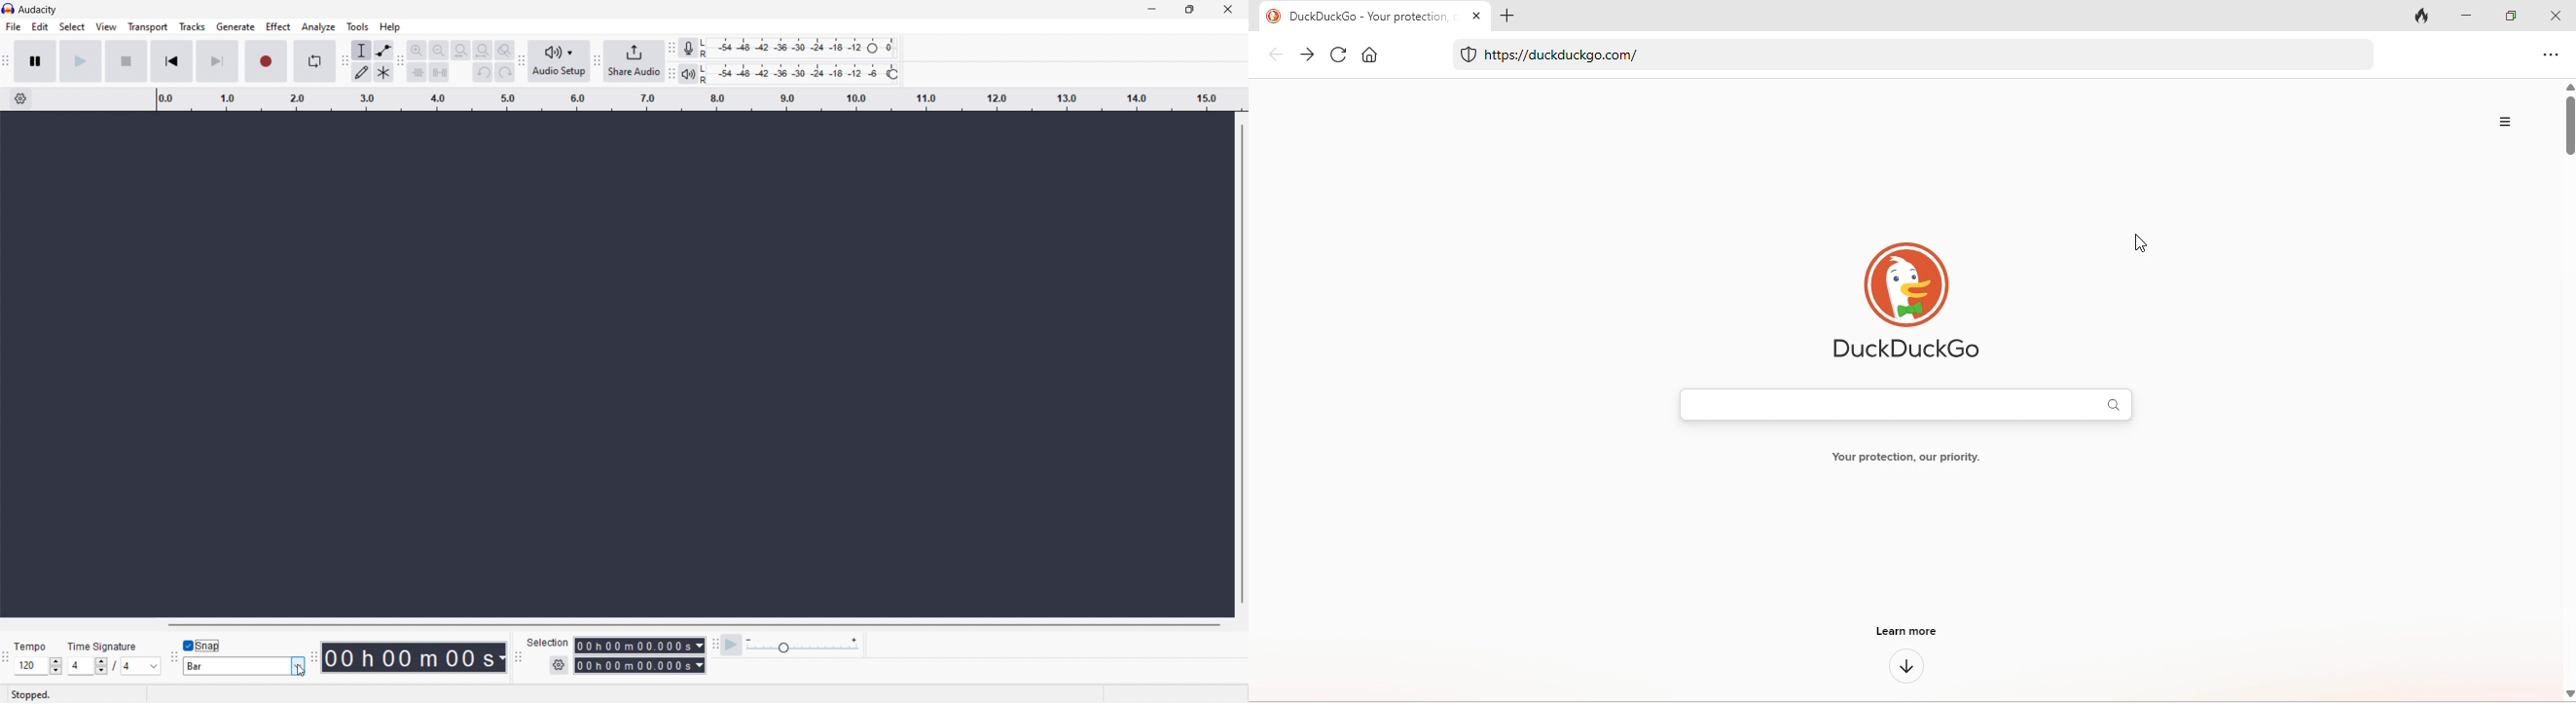 Image resolution: width=2576 pixels, height=728 pixels. Describe the element at coordinates (2137, 243) in the screenshot. I see `cursor` at that location.